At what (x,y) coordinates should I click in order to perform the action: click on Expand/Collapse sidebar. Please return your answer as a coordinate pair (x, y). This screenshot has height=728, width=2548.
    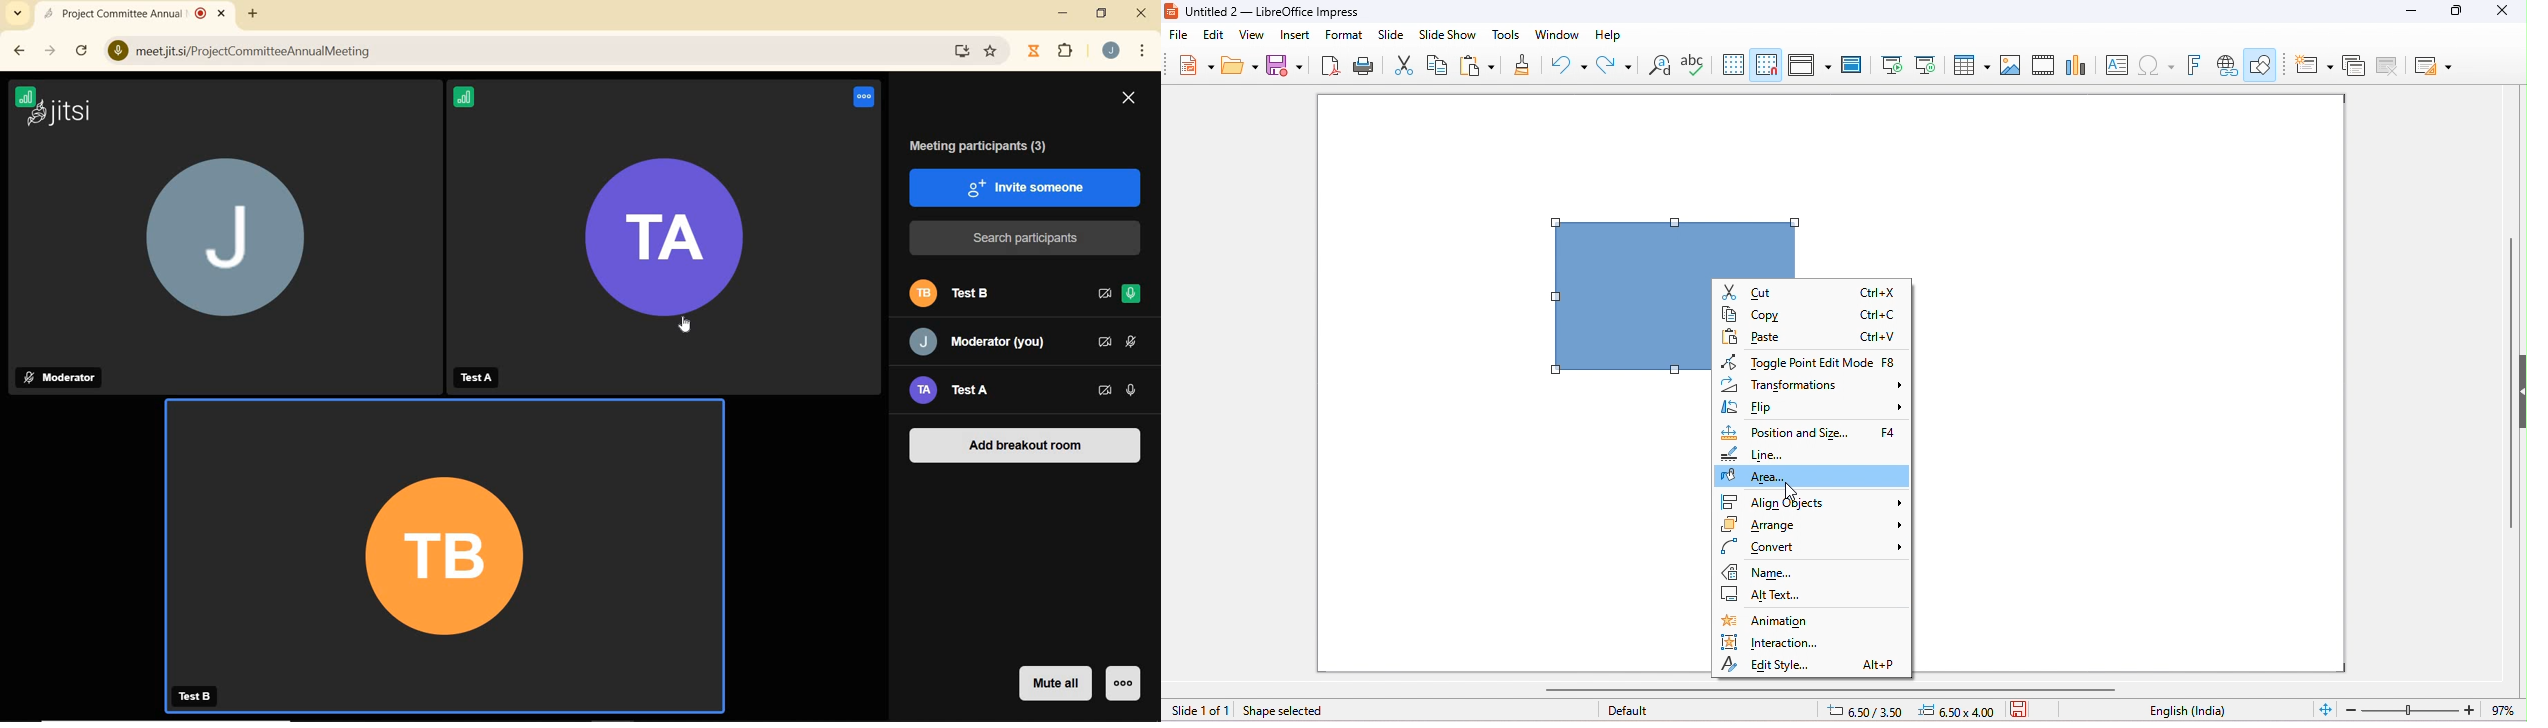
    Looking at the image, I should click on (2522, 391).